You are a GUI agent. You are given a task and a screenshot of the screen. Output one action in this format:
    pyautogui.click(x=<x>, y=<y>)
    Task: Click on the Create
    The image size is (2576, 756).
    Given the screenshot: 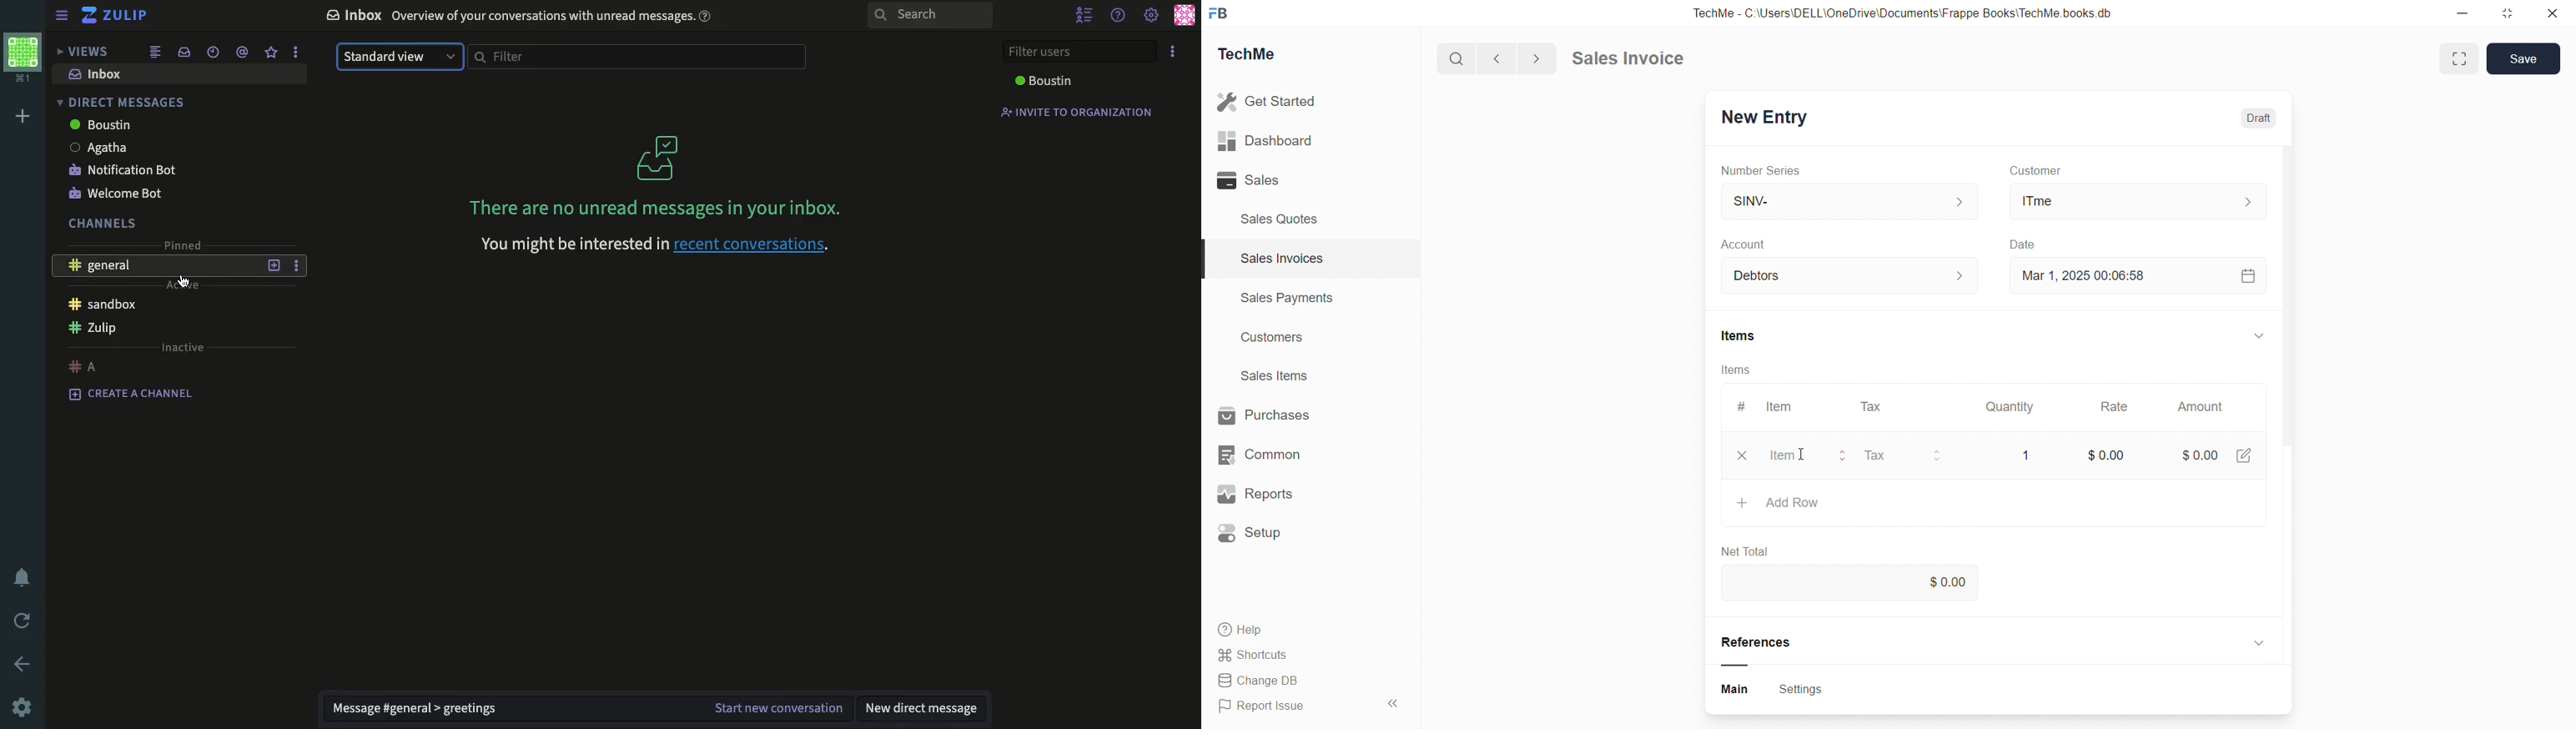 What is the action you would take?
    pyautogui.click(x=2018, y=242)
    